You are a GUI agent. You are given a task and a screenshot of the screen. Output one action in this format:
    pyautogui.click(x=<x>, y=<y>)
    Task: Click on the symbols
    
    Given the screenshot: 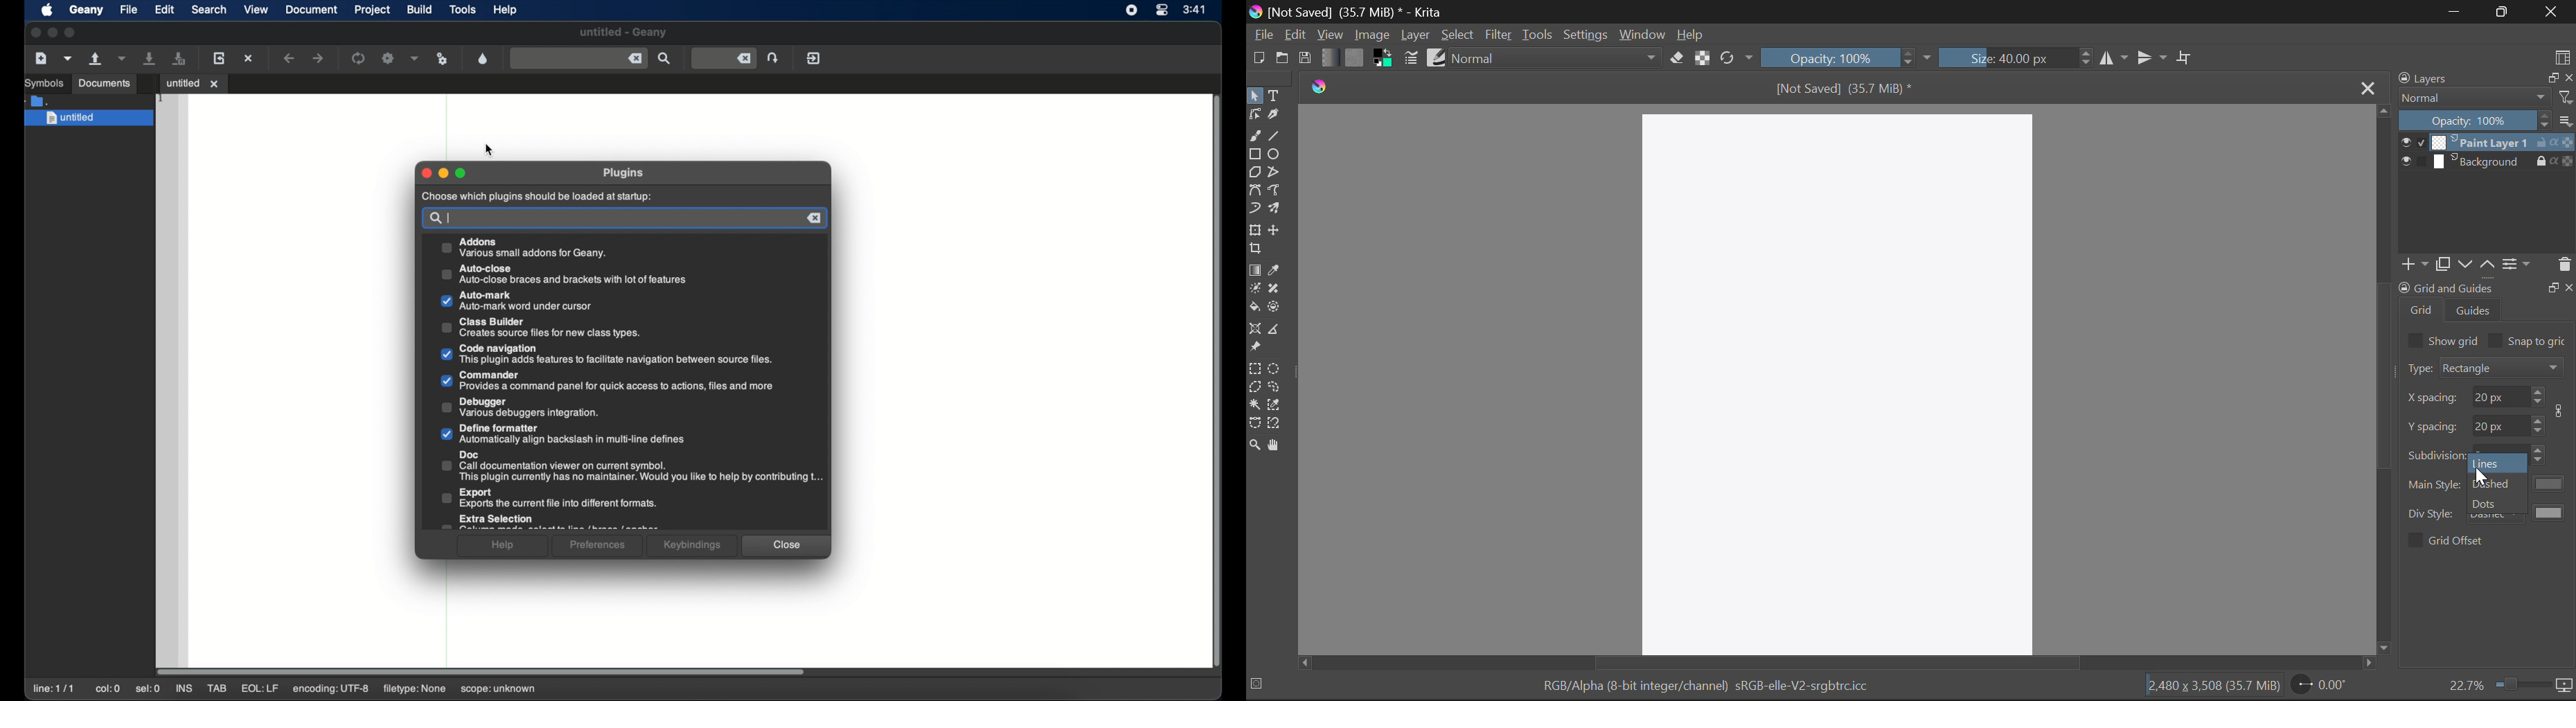 What is the action you would take?
    pyautogui.click(x=43, y=83)
    